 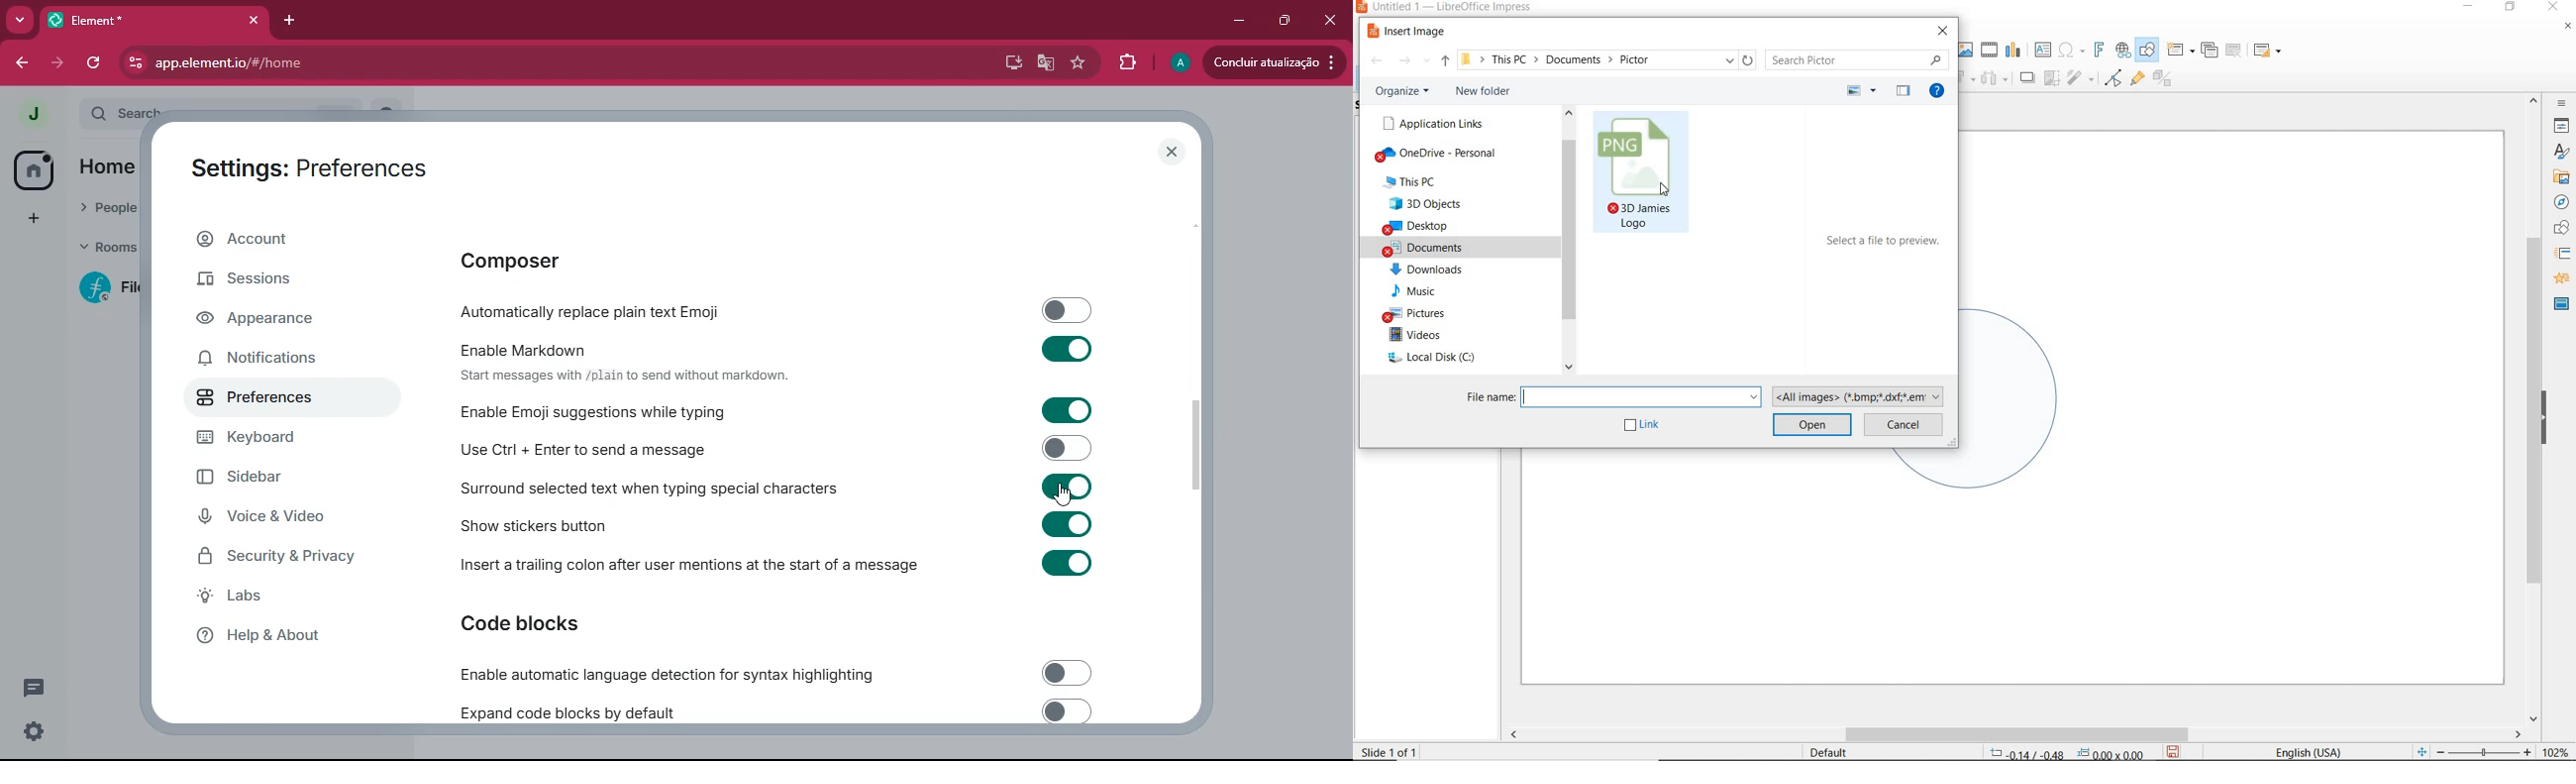 What do you see at coordinates (779, 447) in the screenshot?
I see `Use Ctrl + Enter to send a message` at bounding box center [779, 447].